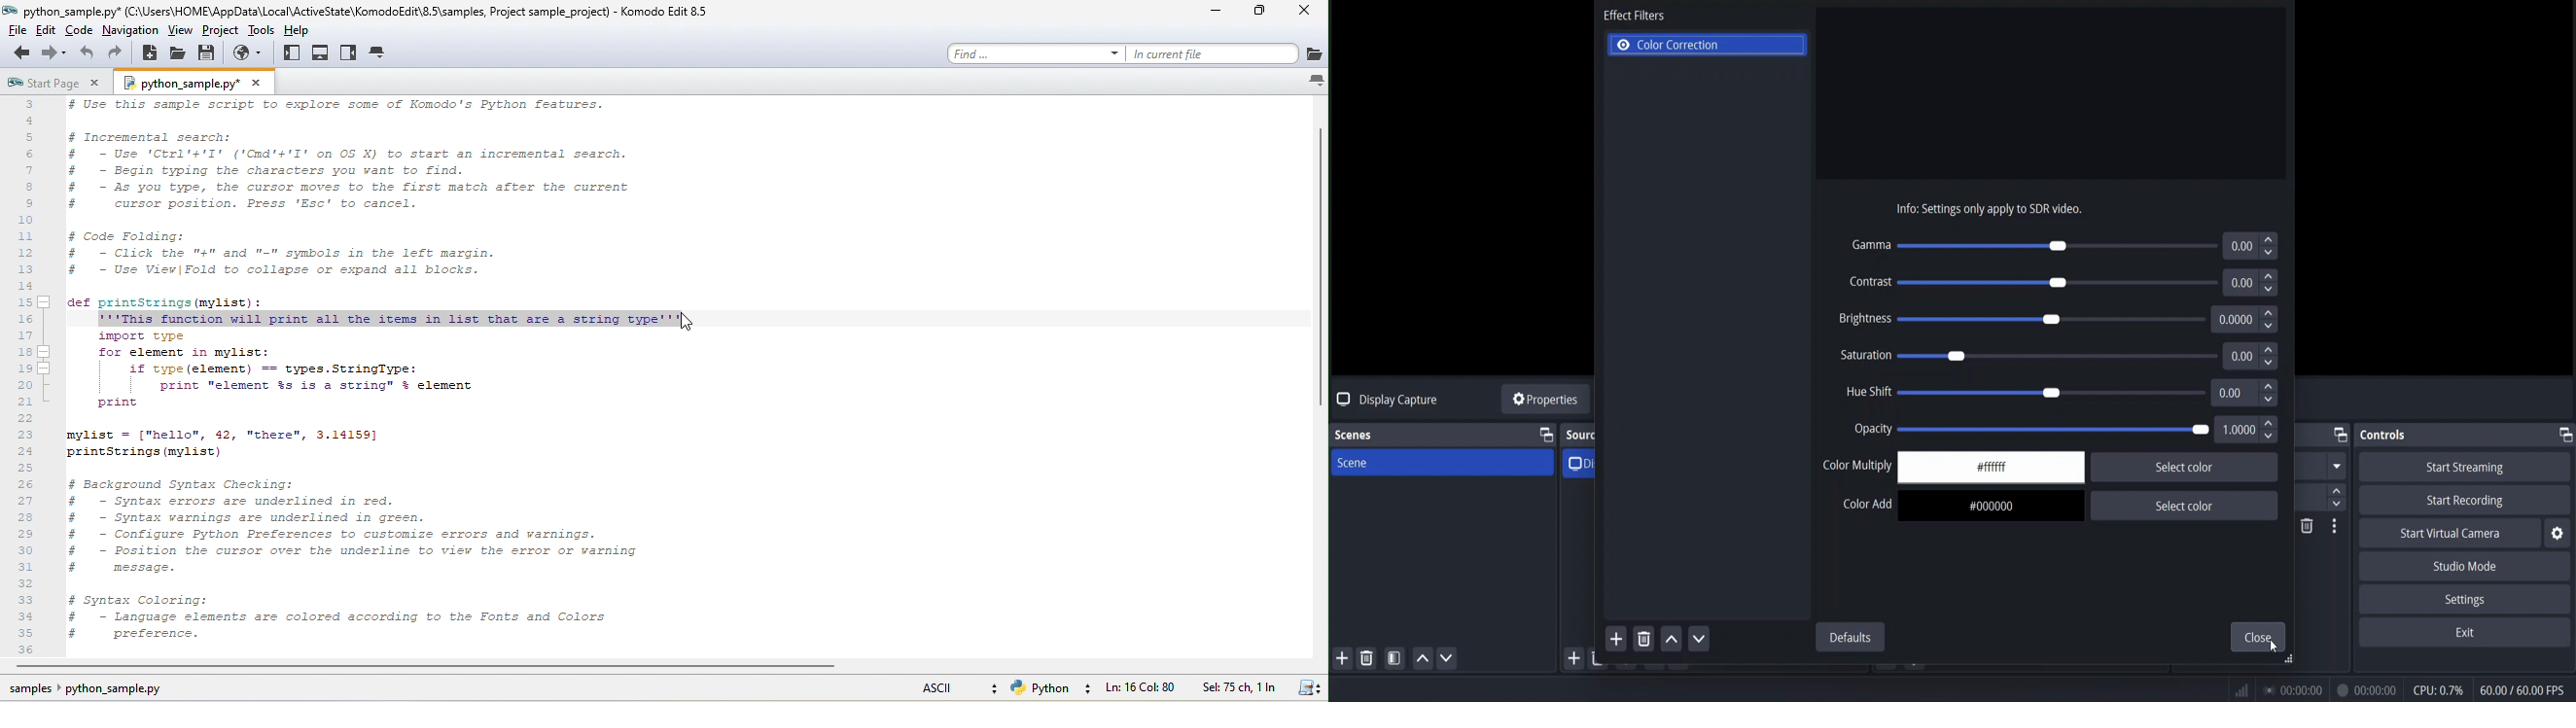 The width and height of the screenshot is (2576, 728). Describe the element at coordinates (2438, 690) in the screenshot. I see `cpu usage` at that location.